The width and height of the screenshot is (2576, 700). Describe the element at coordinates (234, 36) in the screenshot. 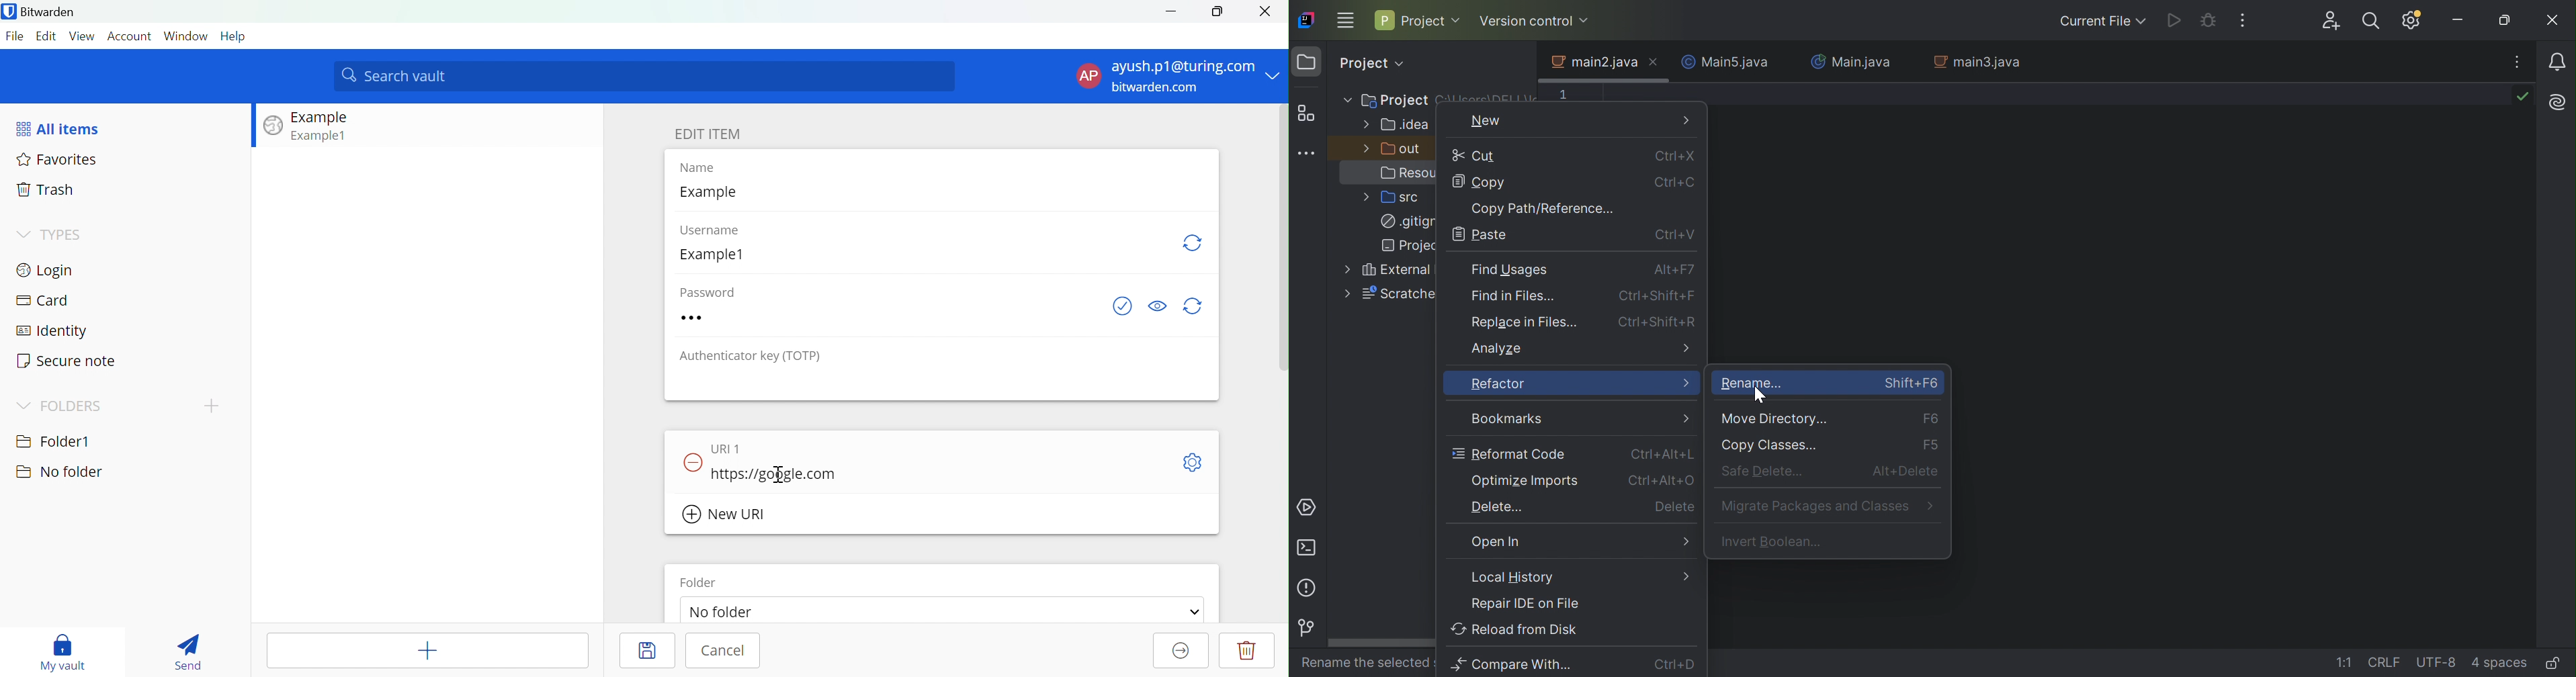

I see `Help` at that location.